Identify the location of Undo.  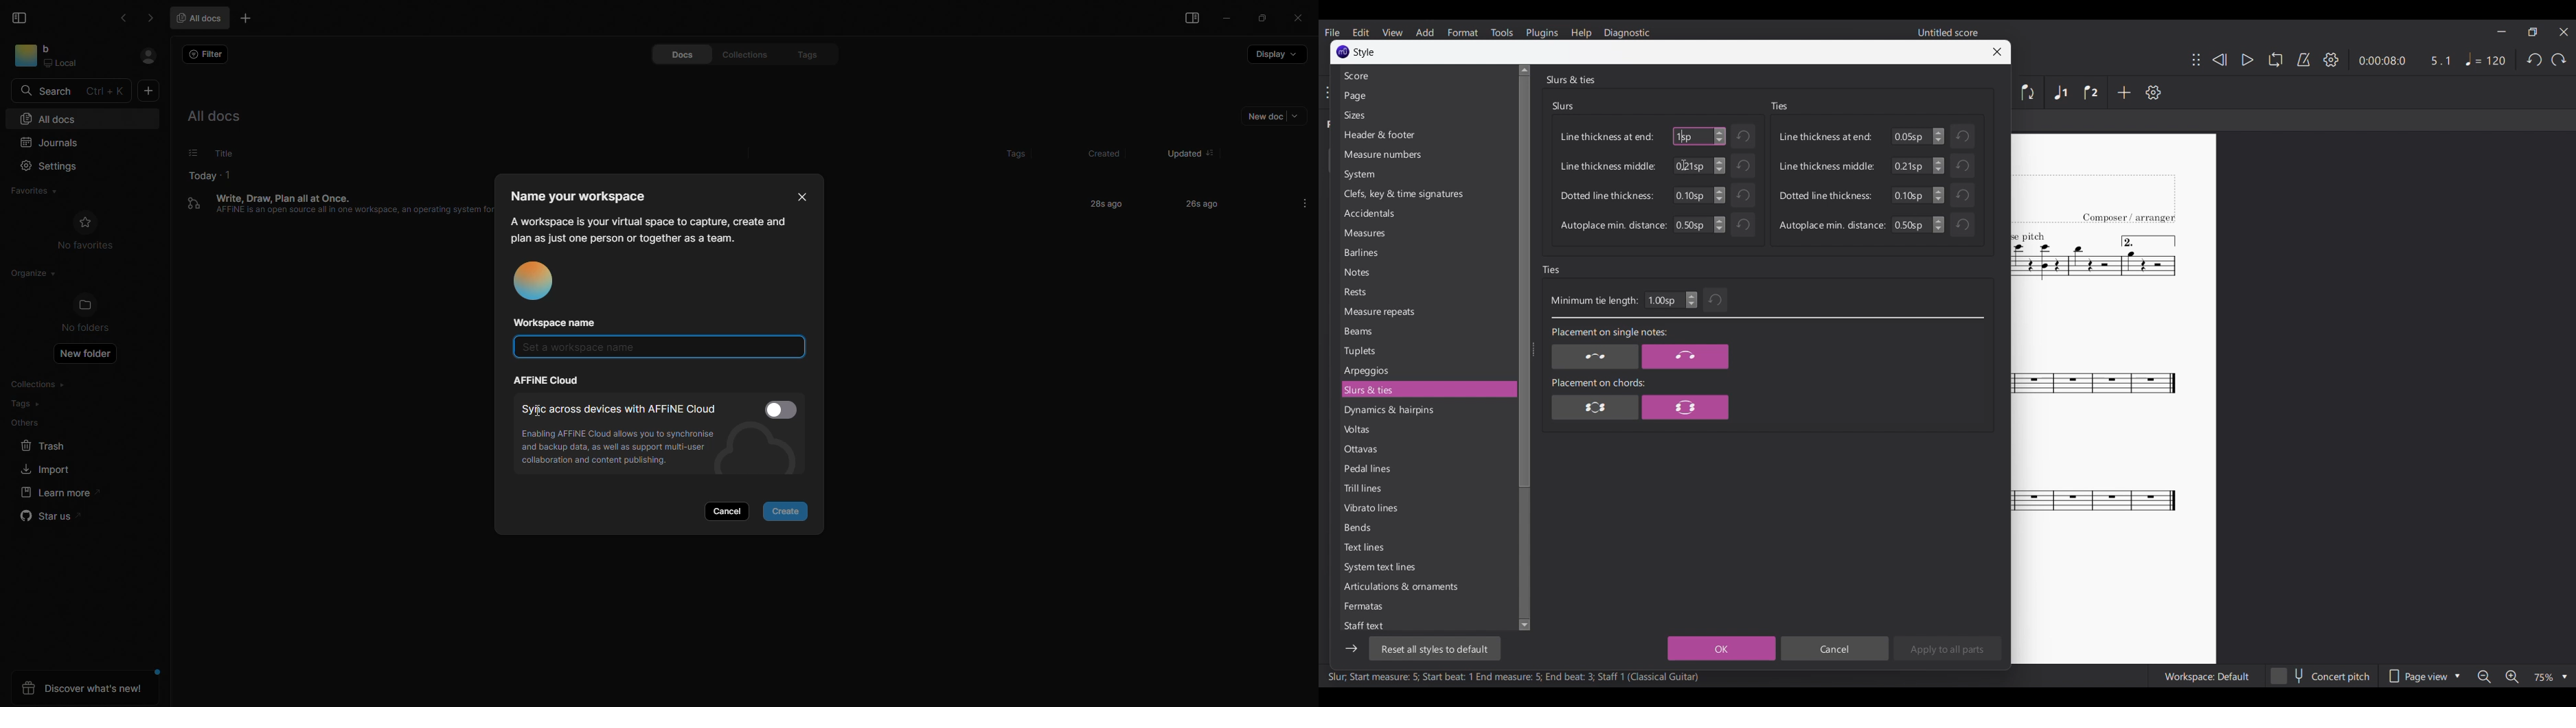
(1742, 166).